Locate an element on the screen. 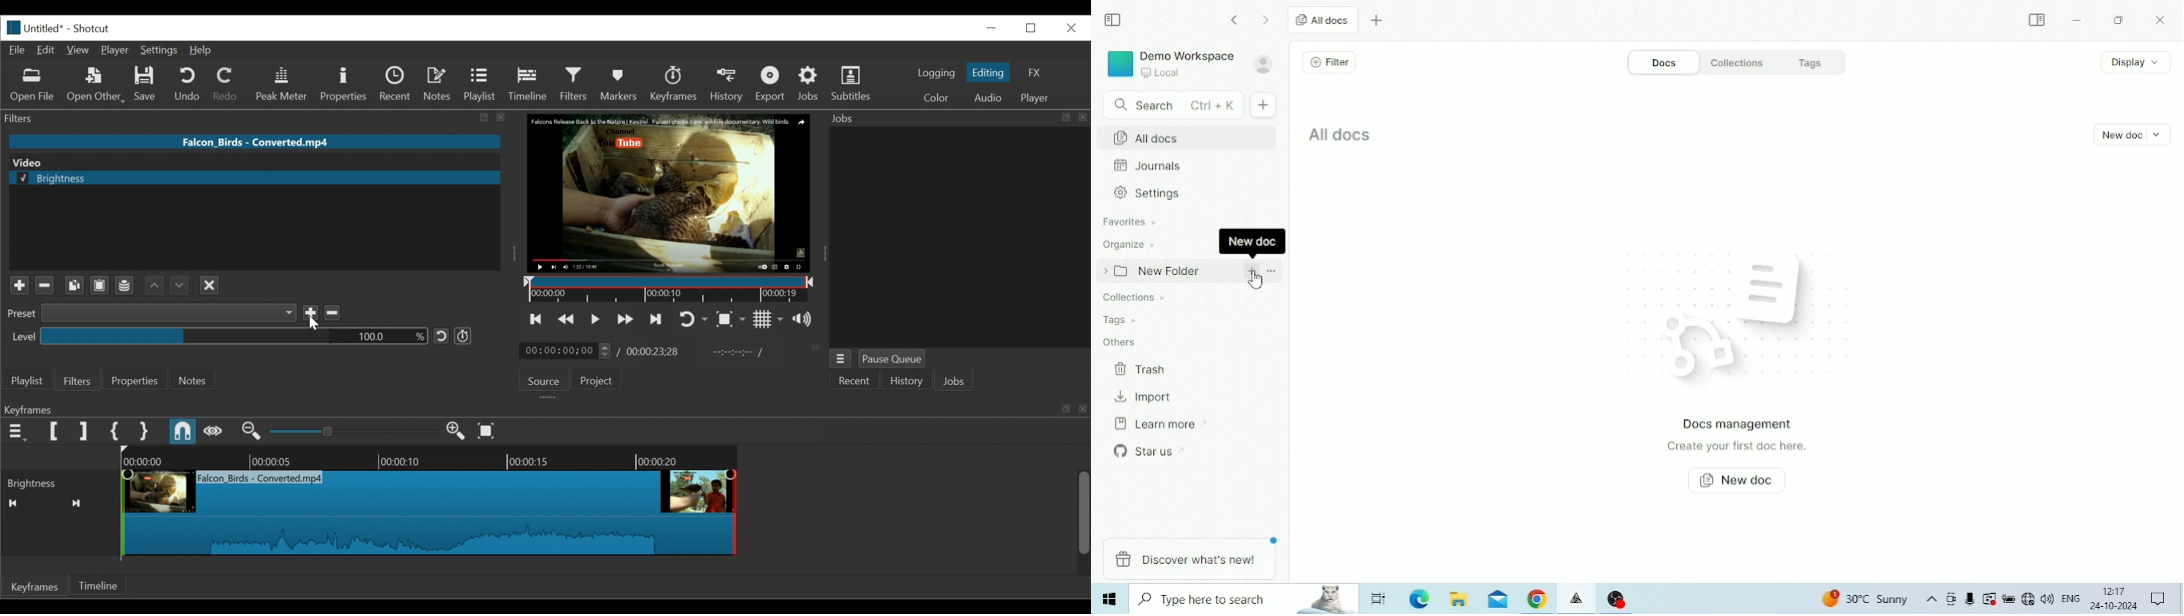  Set Second Simple Keyframe is located at coordinates (143, 431).